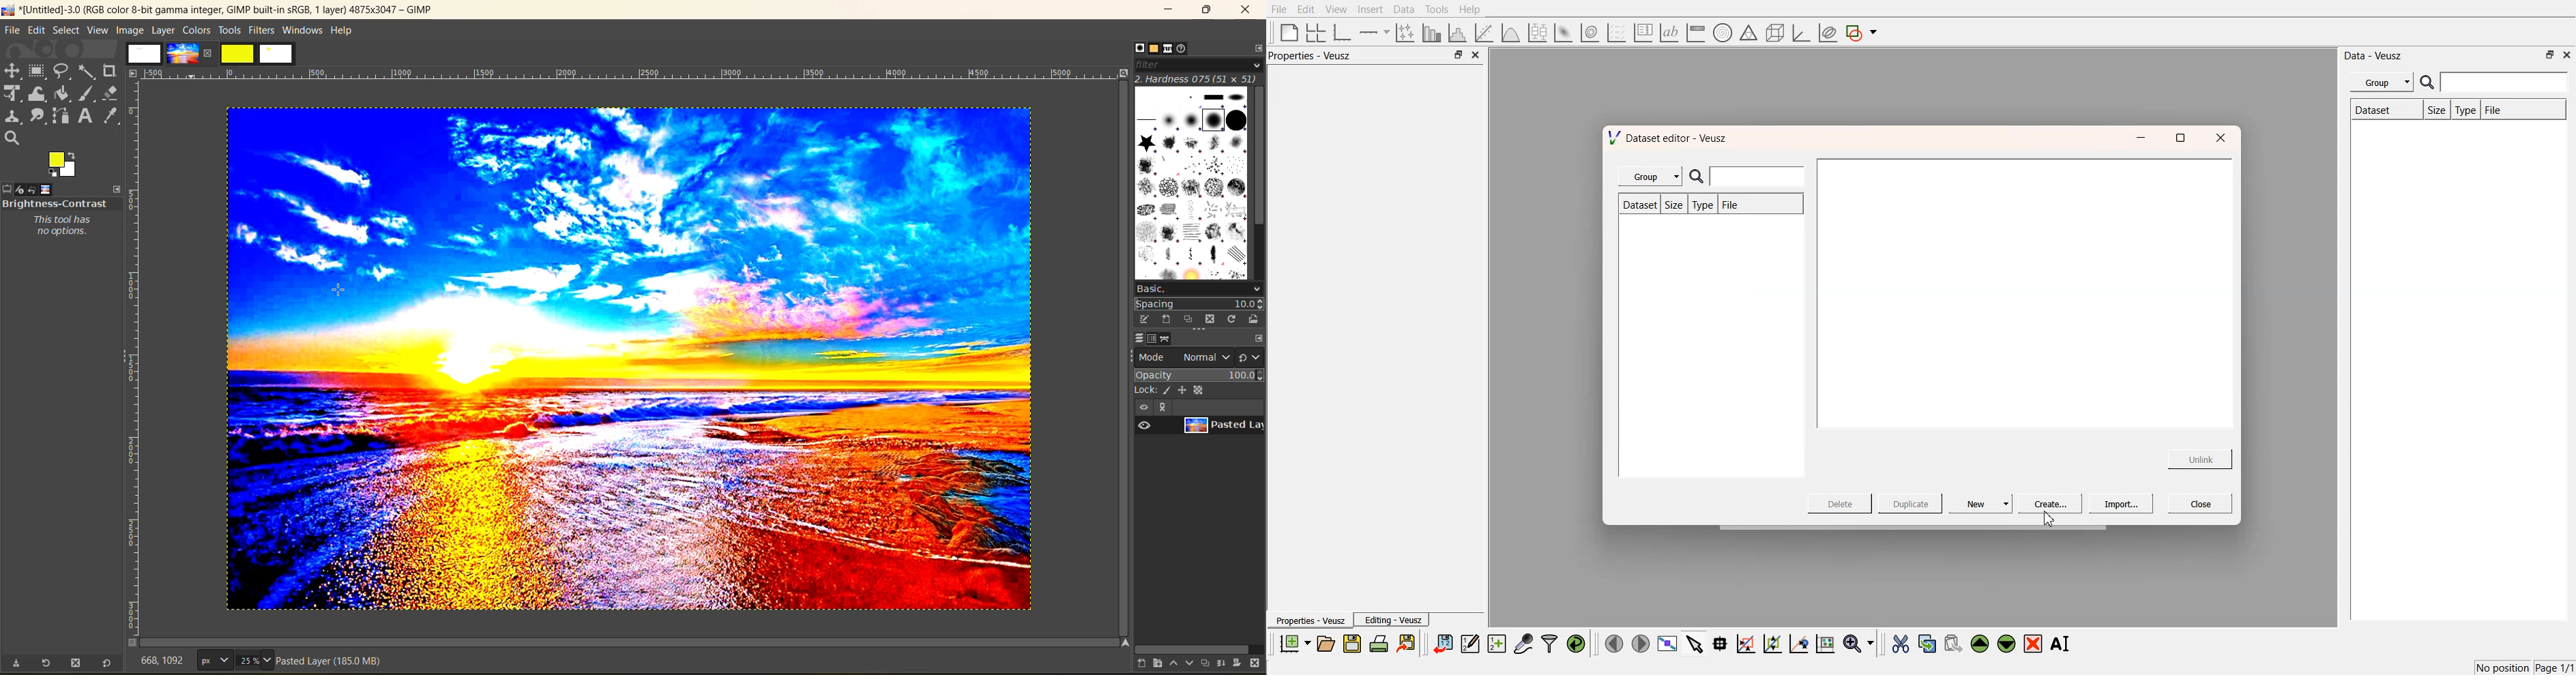 This screenshot has height=700, width=2576. Describe the element at coordinates (2201, 502) in the screenshot. I see `Close` at that location.